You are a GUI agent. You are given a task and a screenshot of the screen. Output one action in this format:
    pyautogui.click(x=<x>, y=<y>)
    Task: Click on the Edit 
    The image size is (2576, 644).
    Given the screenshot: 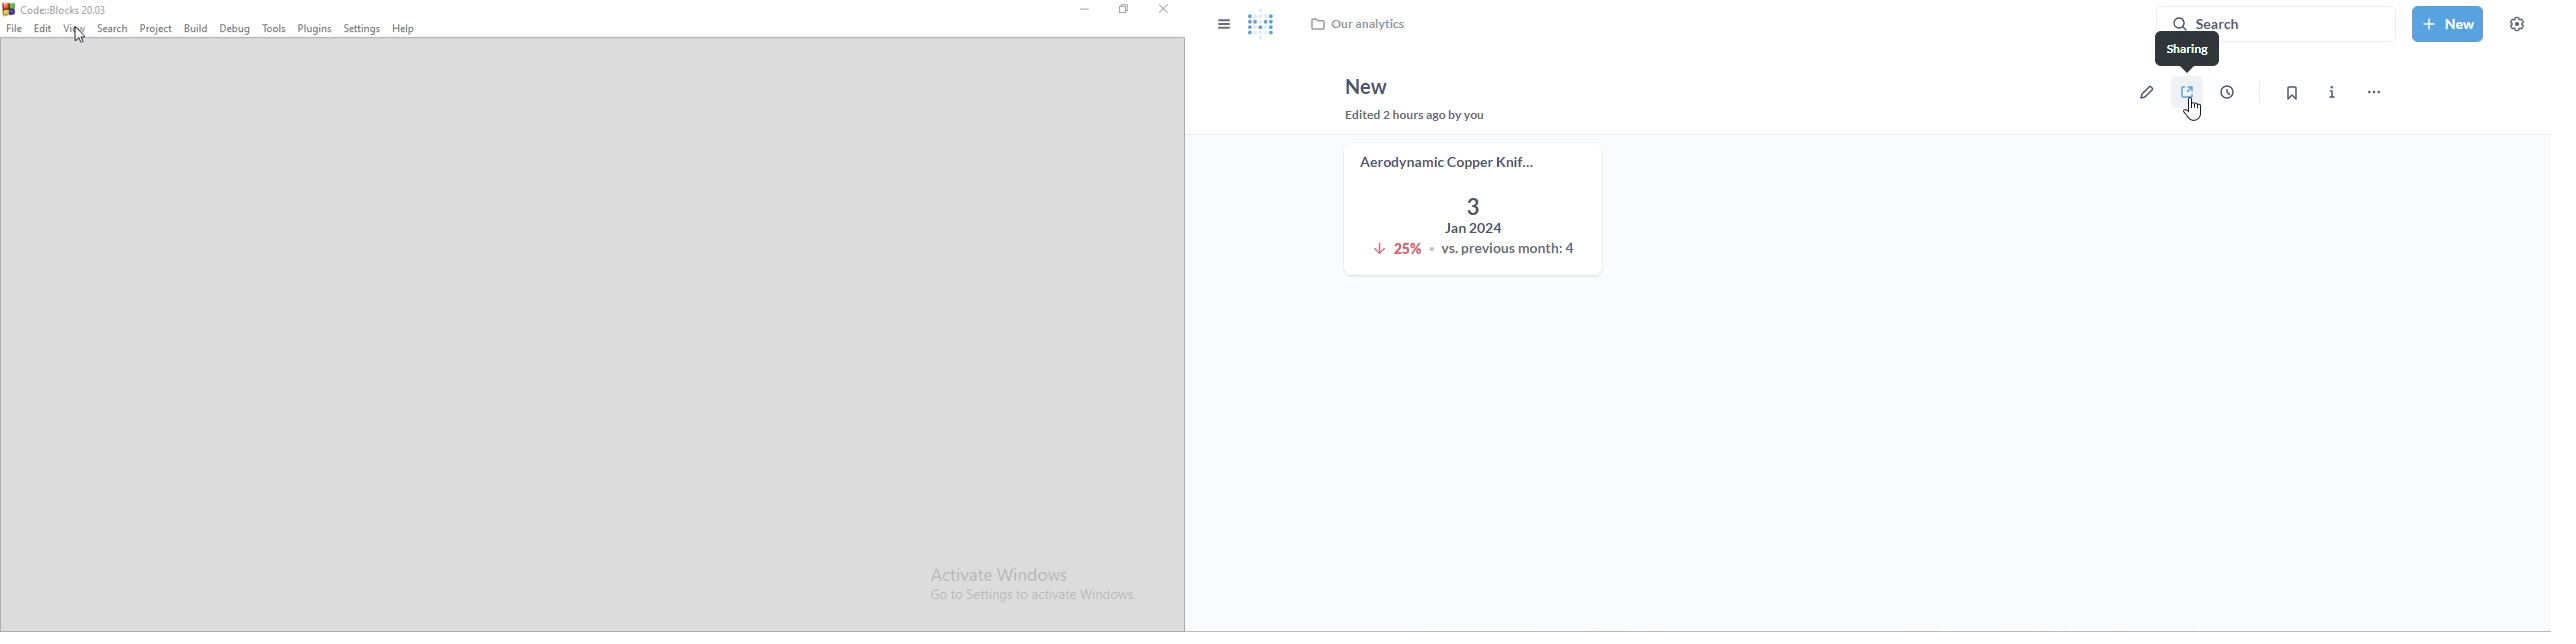 What is the action you would take?
    pyautogui.click(x=43, y=29)
    